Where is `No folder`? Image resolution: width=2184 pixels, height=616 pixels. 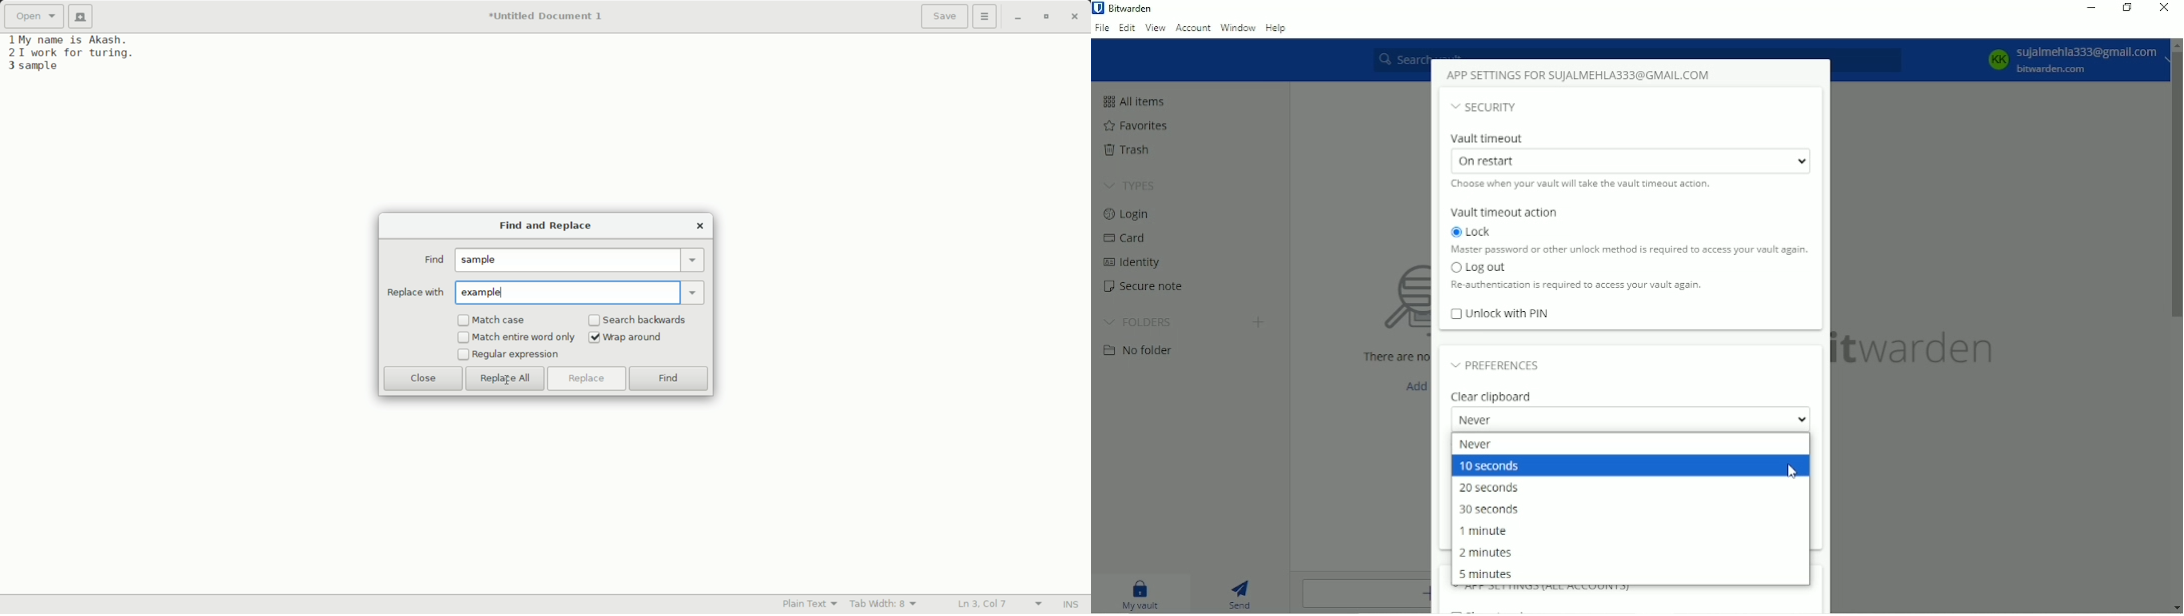
No folder is located at coordinates (1145, 350).